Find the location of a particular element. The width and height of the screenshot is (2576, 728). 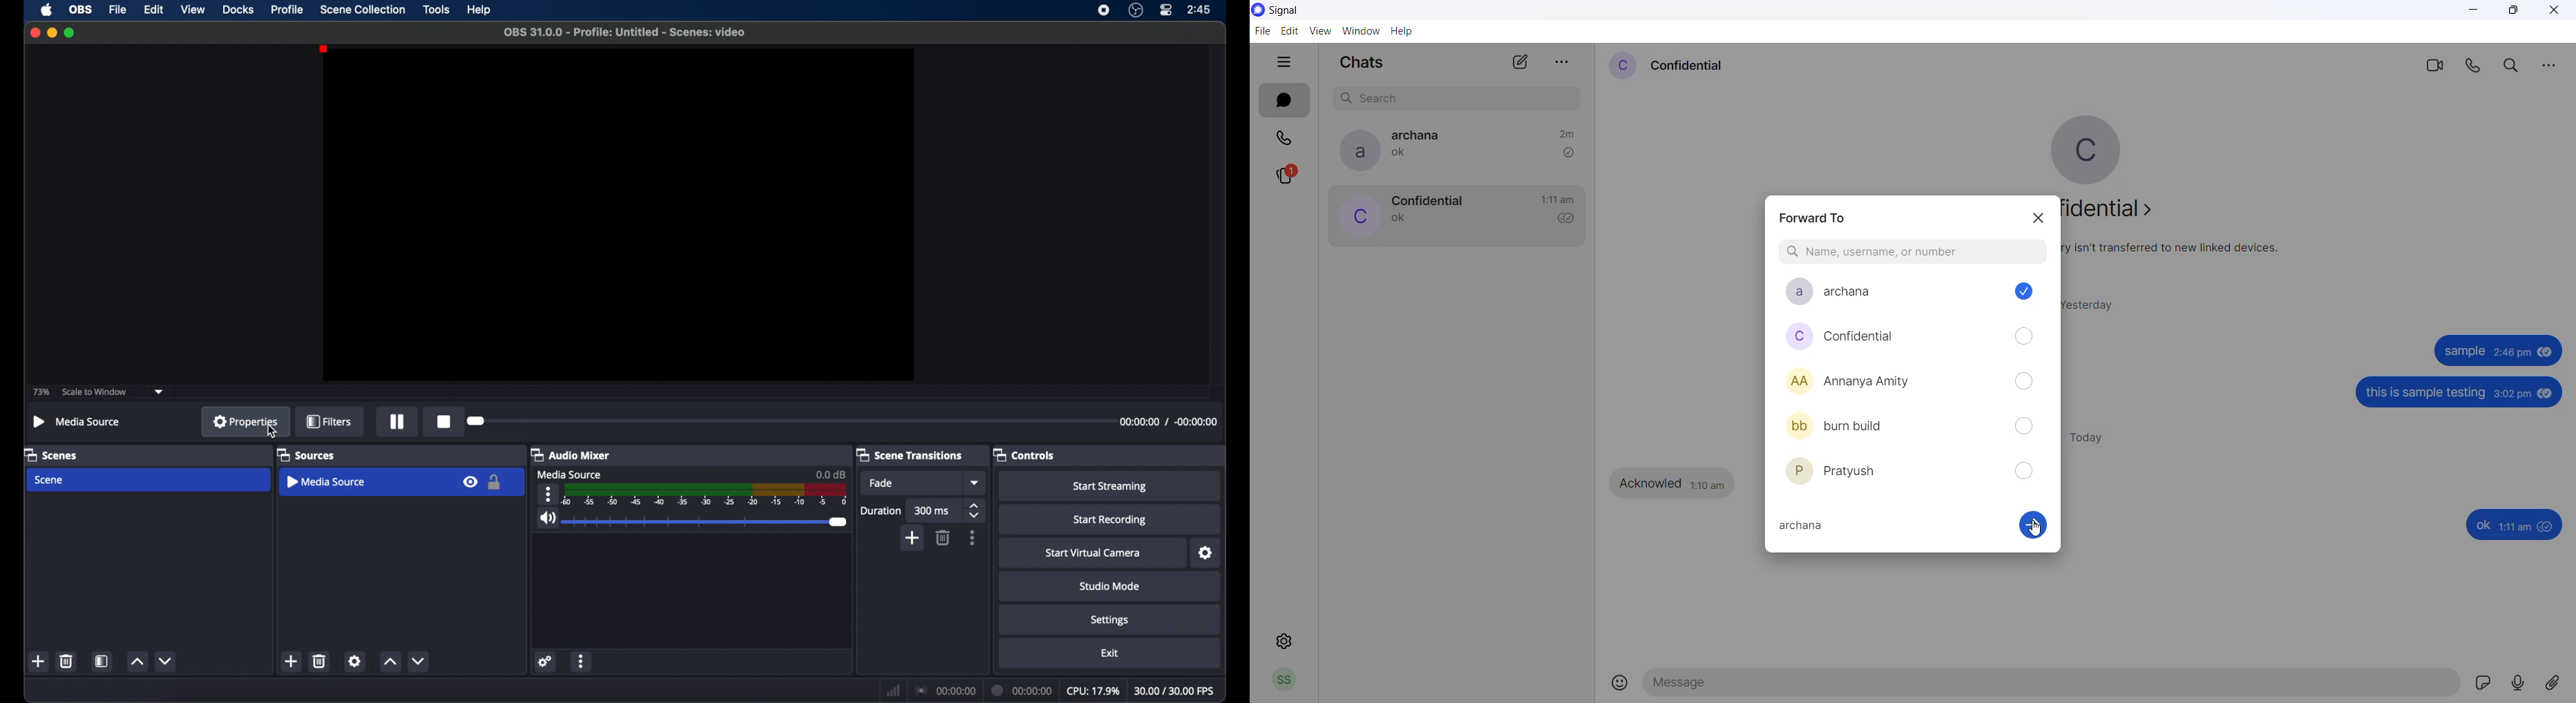

pause button is located at coordinates (399, 422).